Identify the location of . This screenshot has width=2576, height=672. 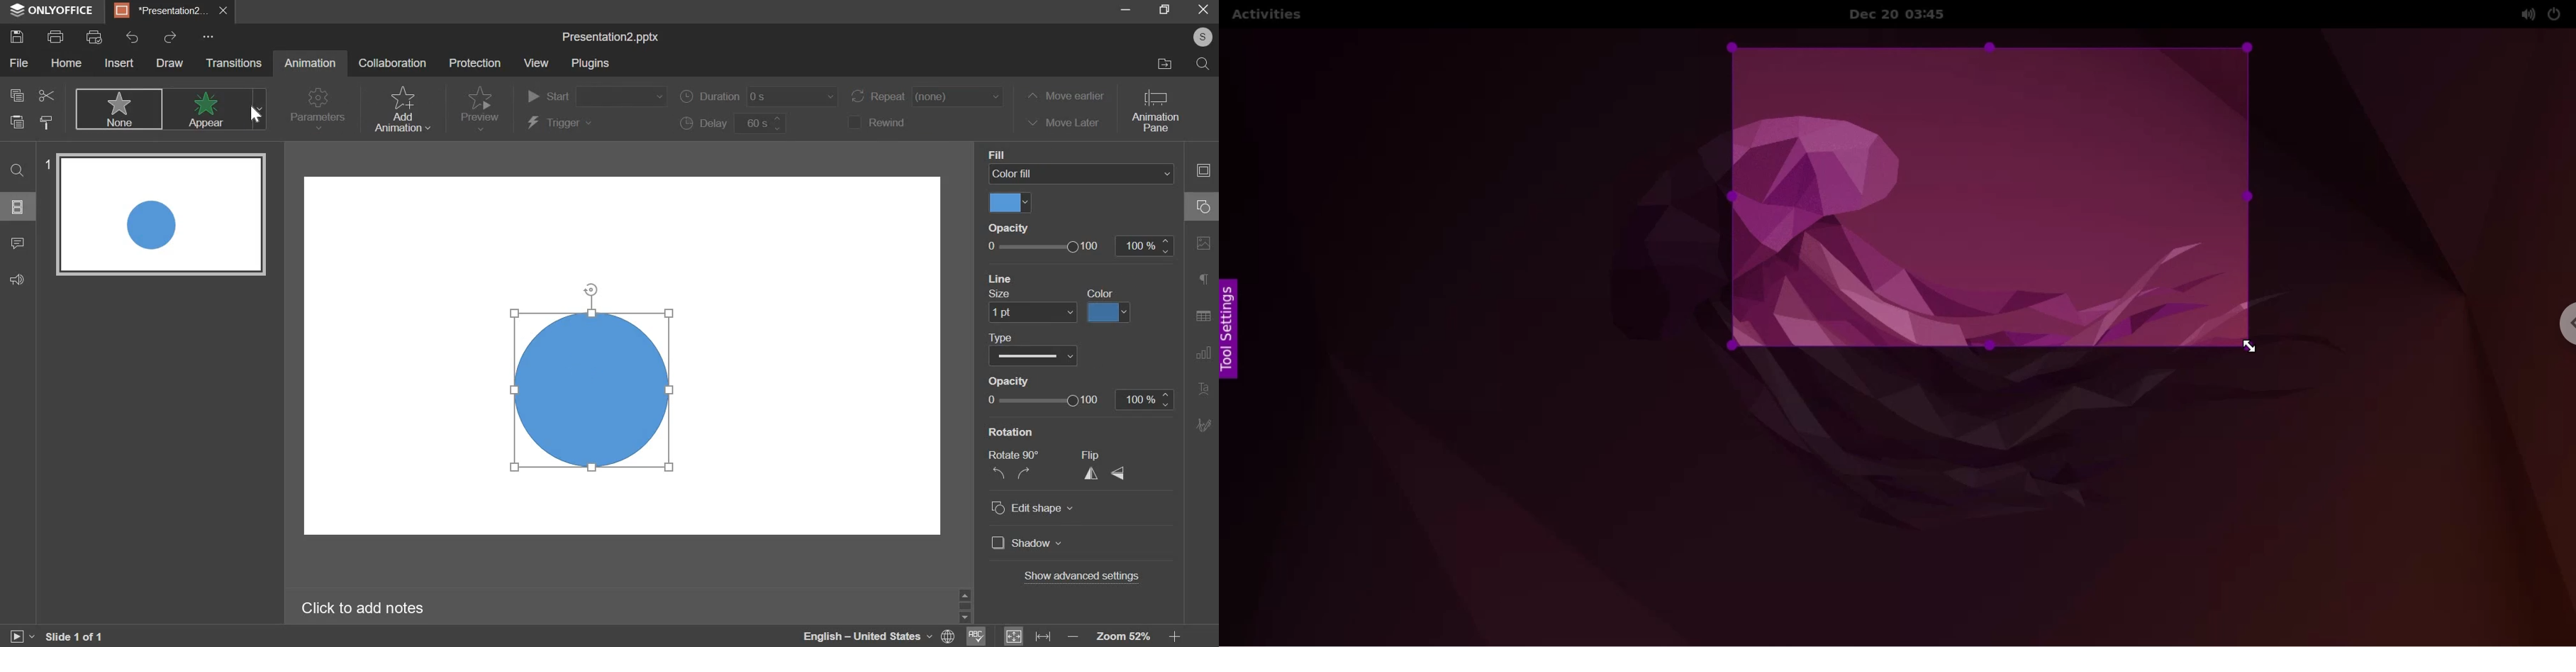
(209, 36).